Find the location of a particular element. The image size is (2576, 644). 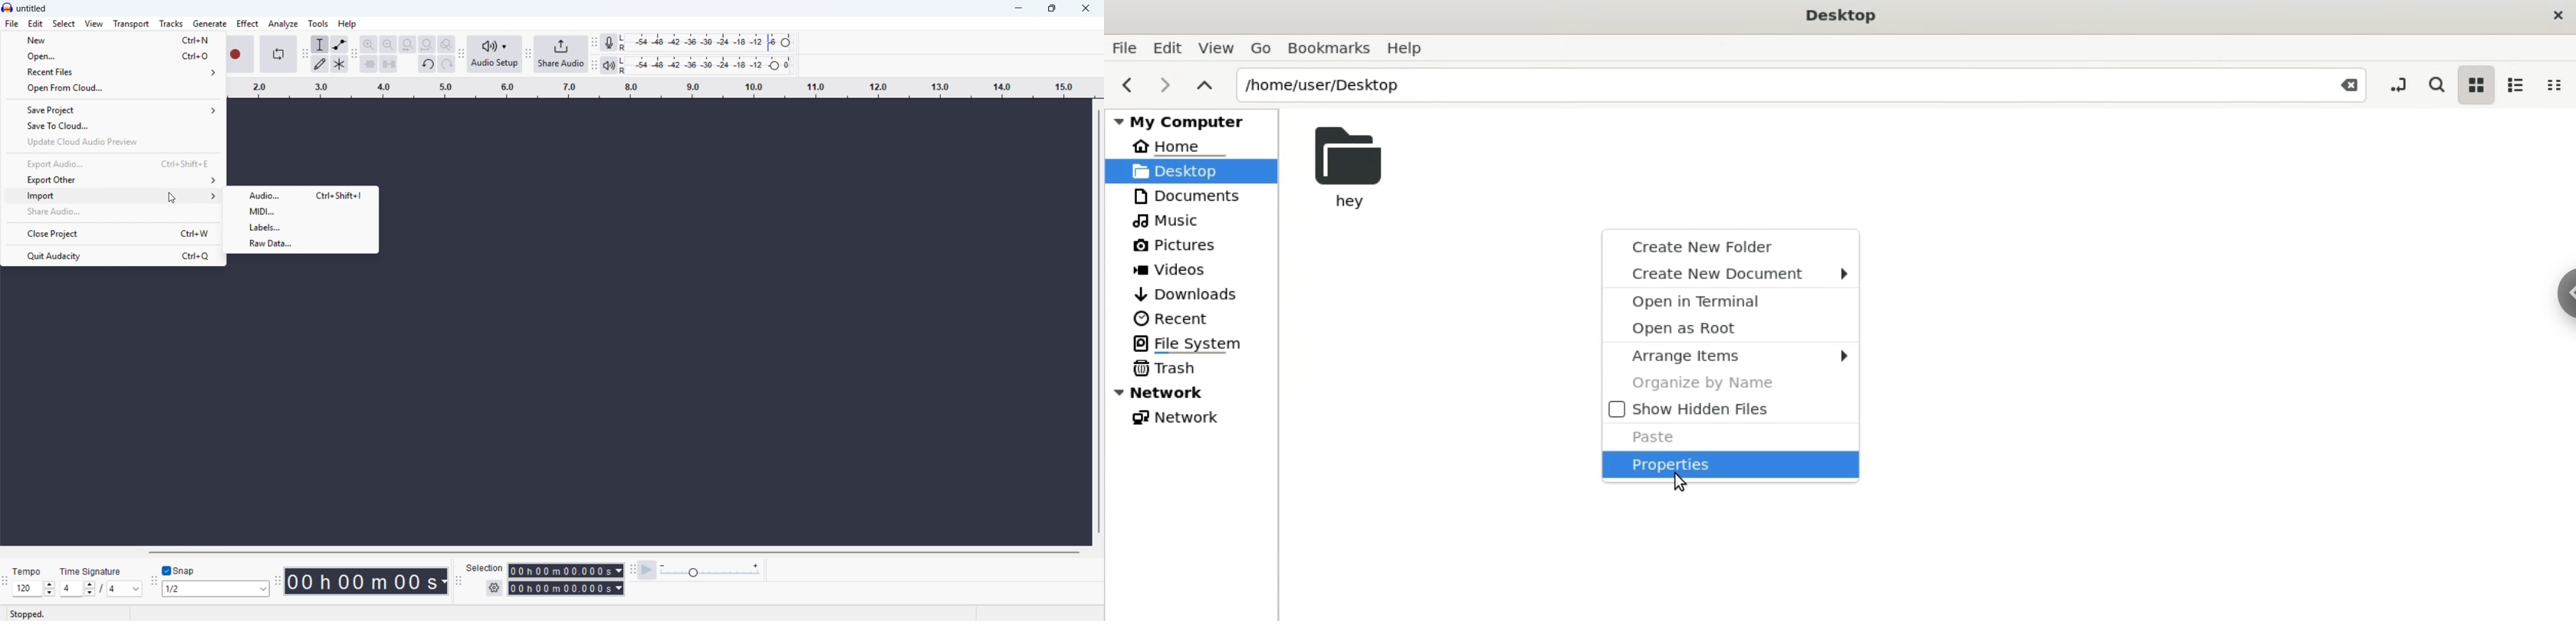

Labels  is located at coordinates (301, 226).